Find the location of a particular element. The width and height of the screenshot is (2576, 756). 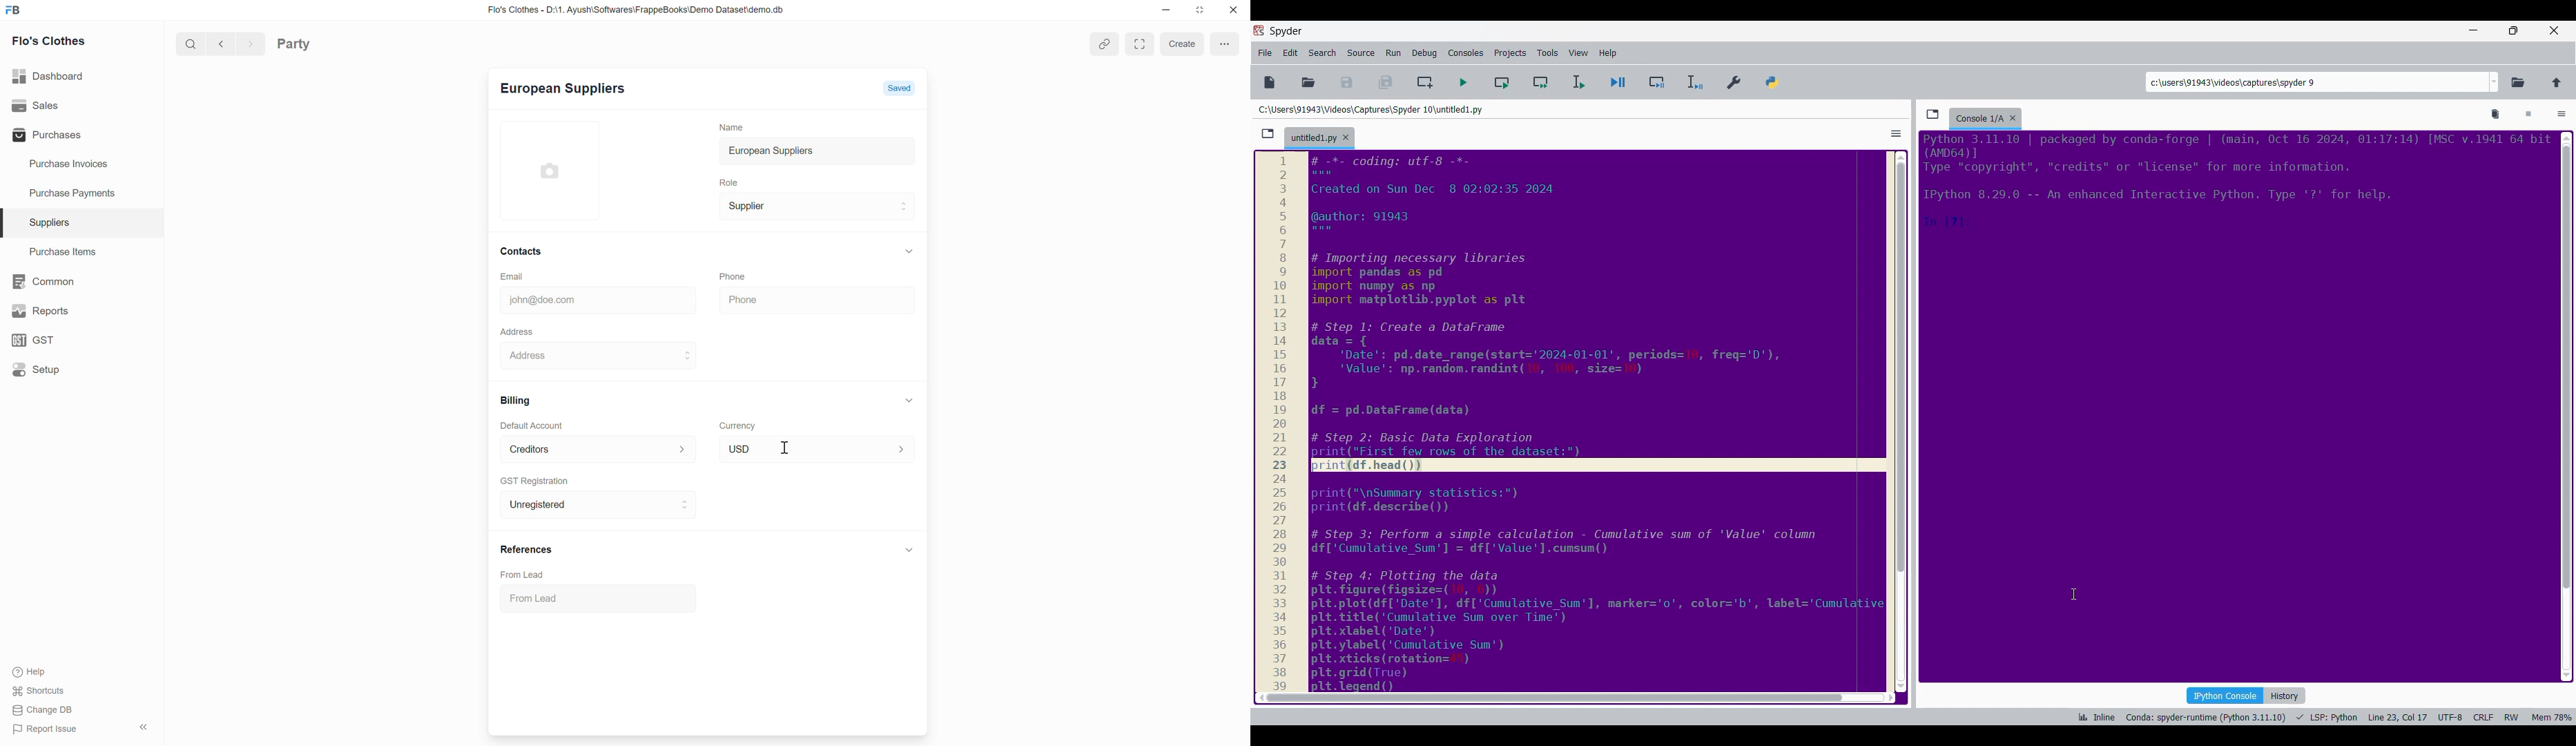

Address is located at coordinates (513, 329).